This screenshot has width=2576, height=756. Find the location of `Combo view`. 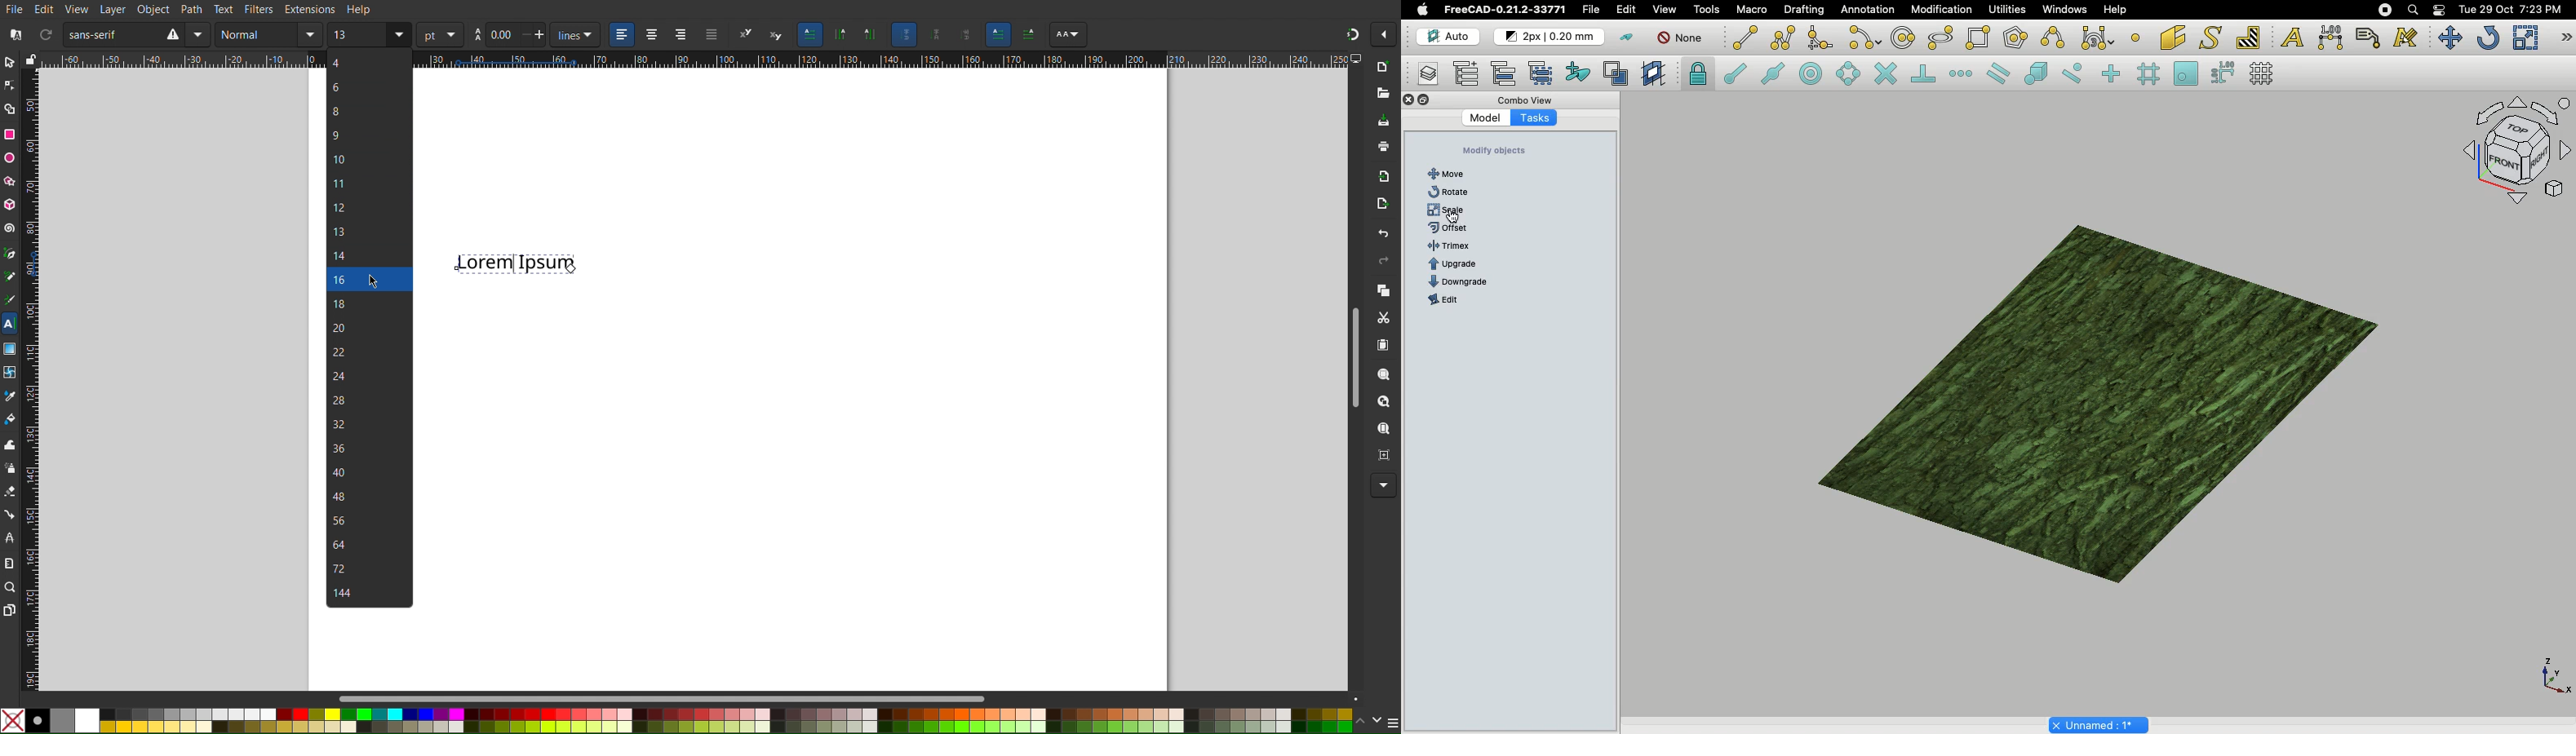

Combo view is located at coordinates (1522, 98).